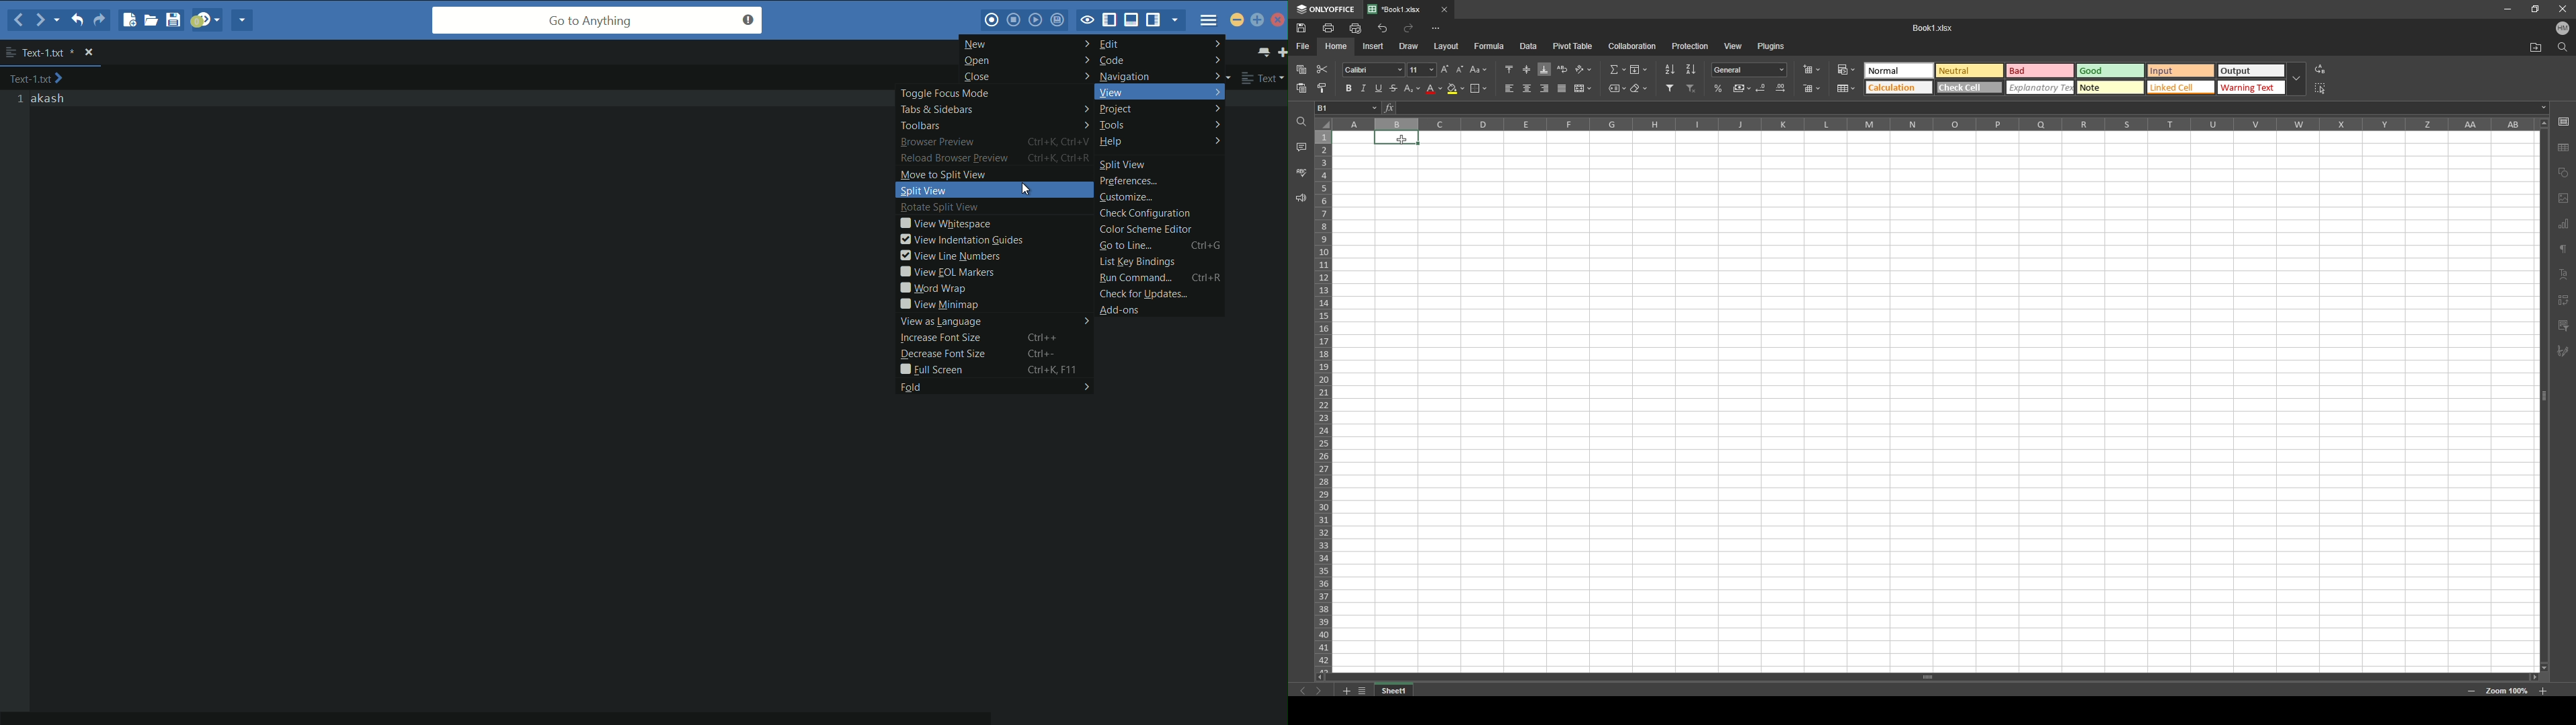  Describe the element at coordinates (1397, 140) in the screenshot. I see `Cursor` at that location.